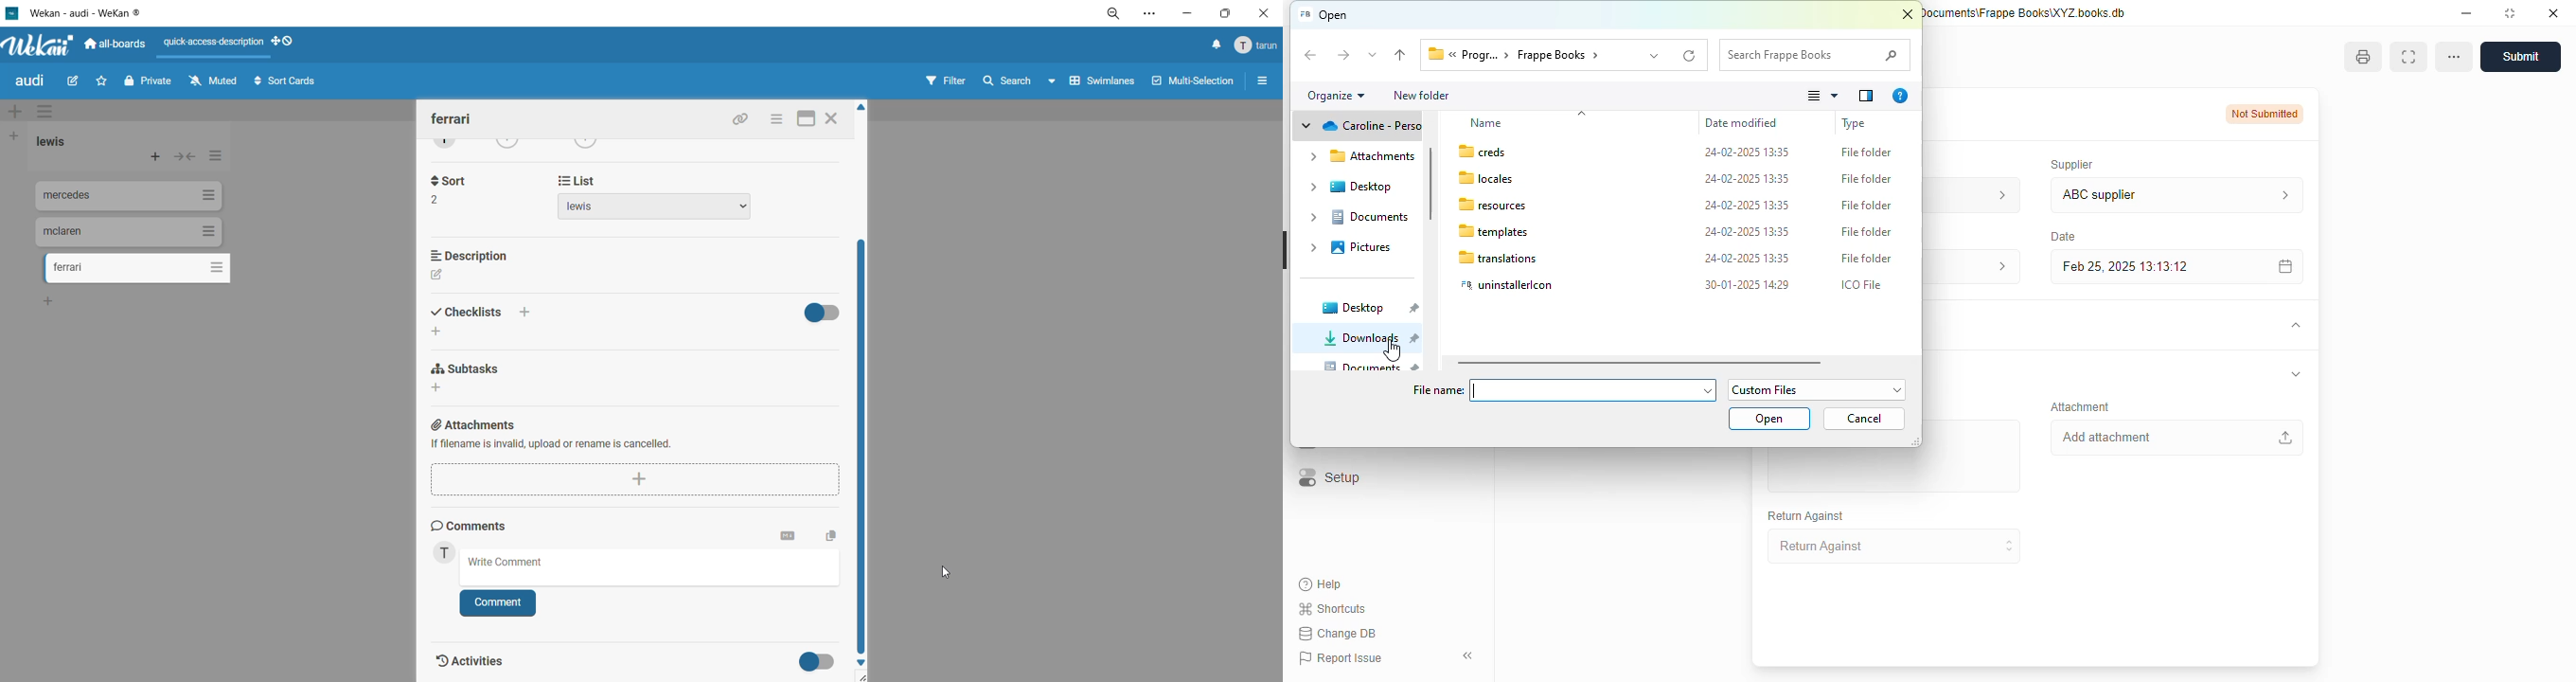 The height and width of the screenshot is (700, 2576). Describe the element at coordinates (2553, 12) in the screenshot. I see `close` at that location.